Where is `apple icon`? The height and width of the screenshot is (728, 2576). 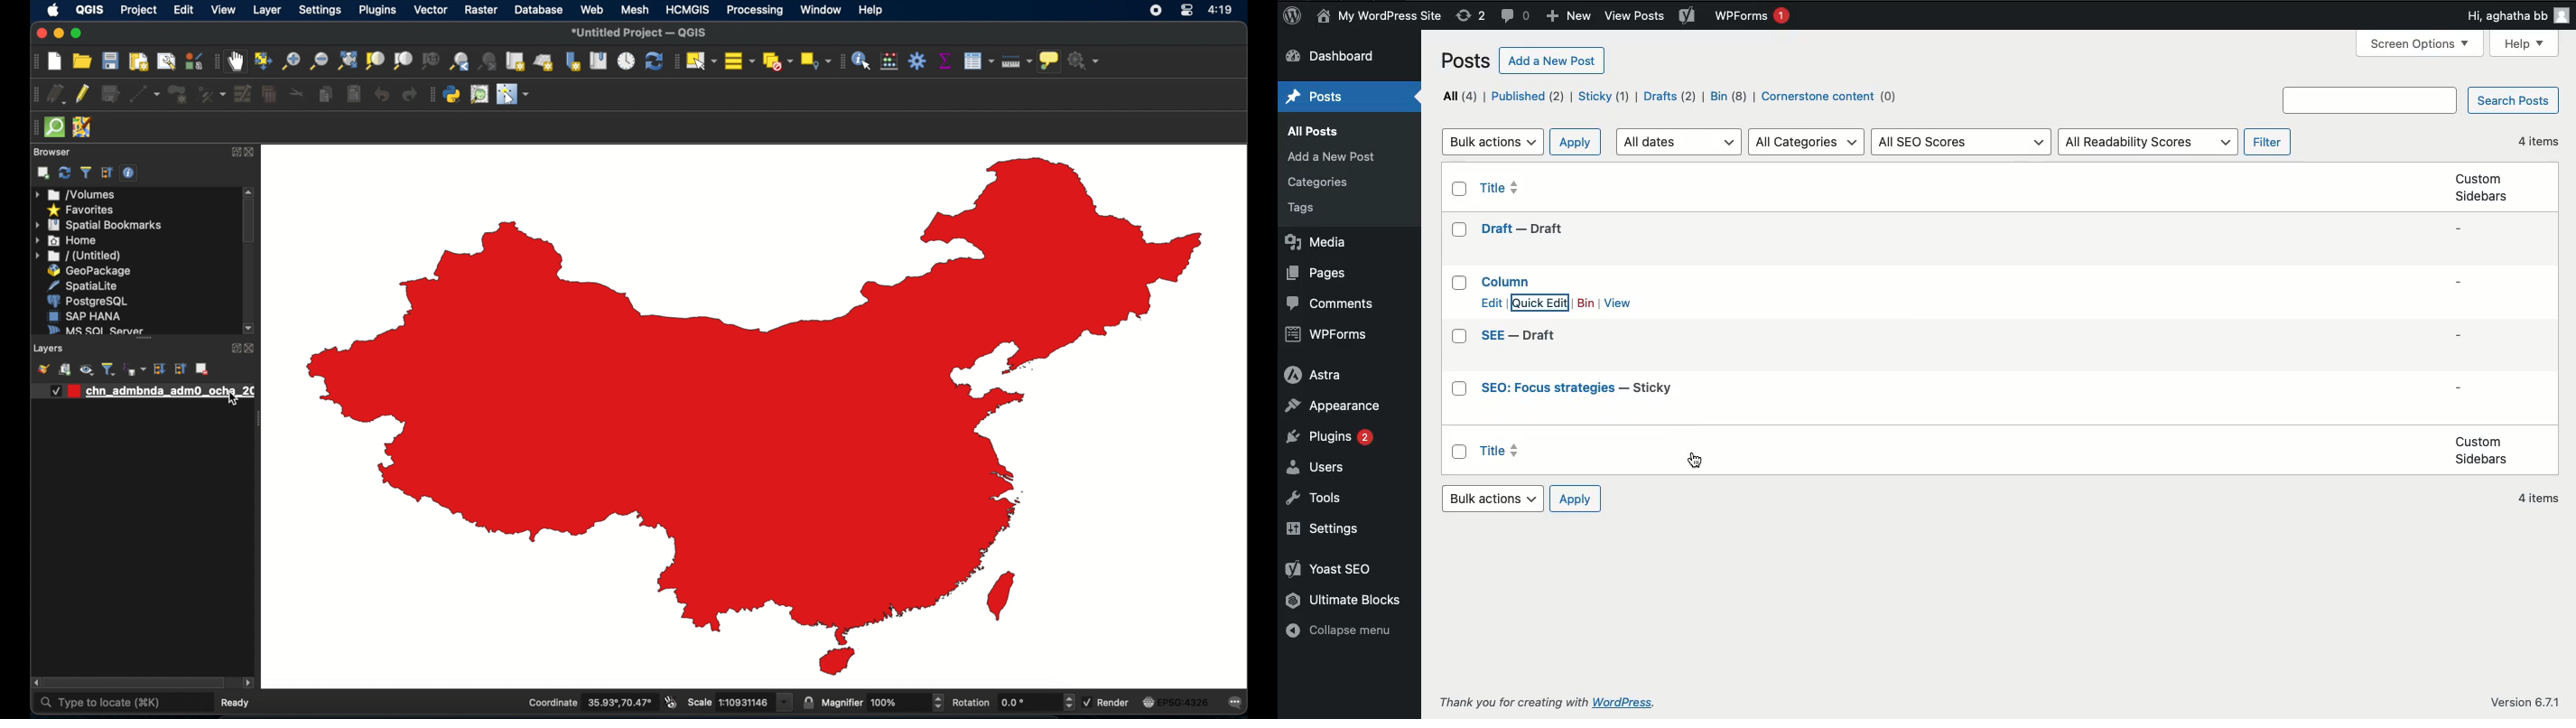 apple icon is located at coordinates (52, 10).